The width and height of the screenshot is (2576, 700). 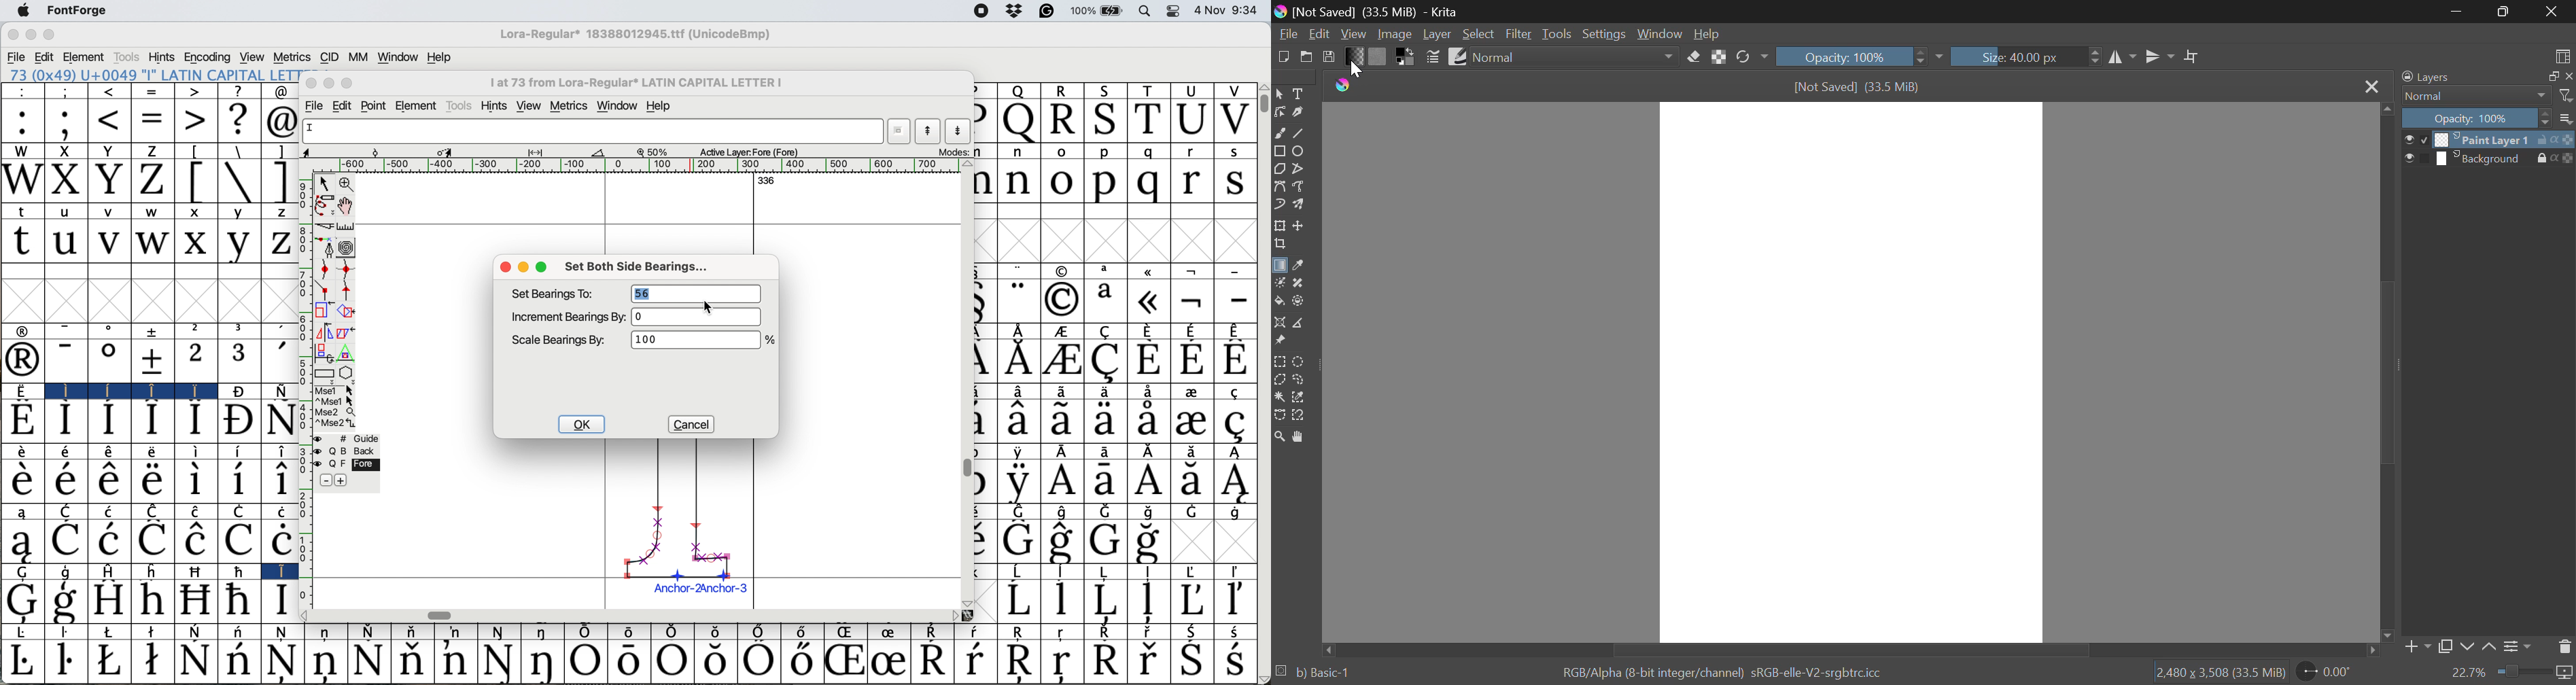 What do you see at coordinates (346, 270) in the screenshot?
I see `add a curve point horizontally or vertically` at bounding box center [346, 270].